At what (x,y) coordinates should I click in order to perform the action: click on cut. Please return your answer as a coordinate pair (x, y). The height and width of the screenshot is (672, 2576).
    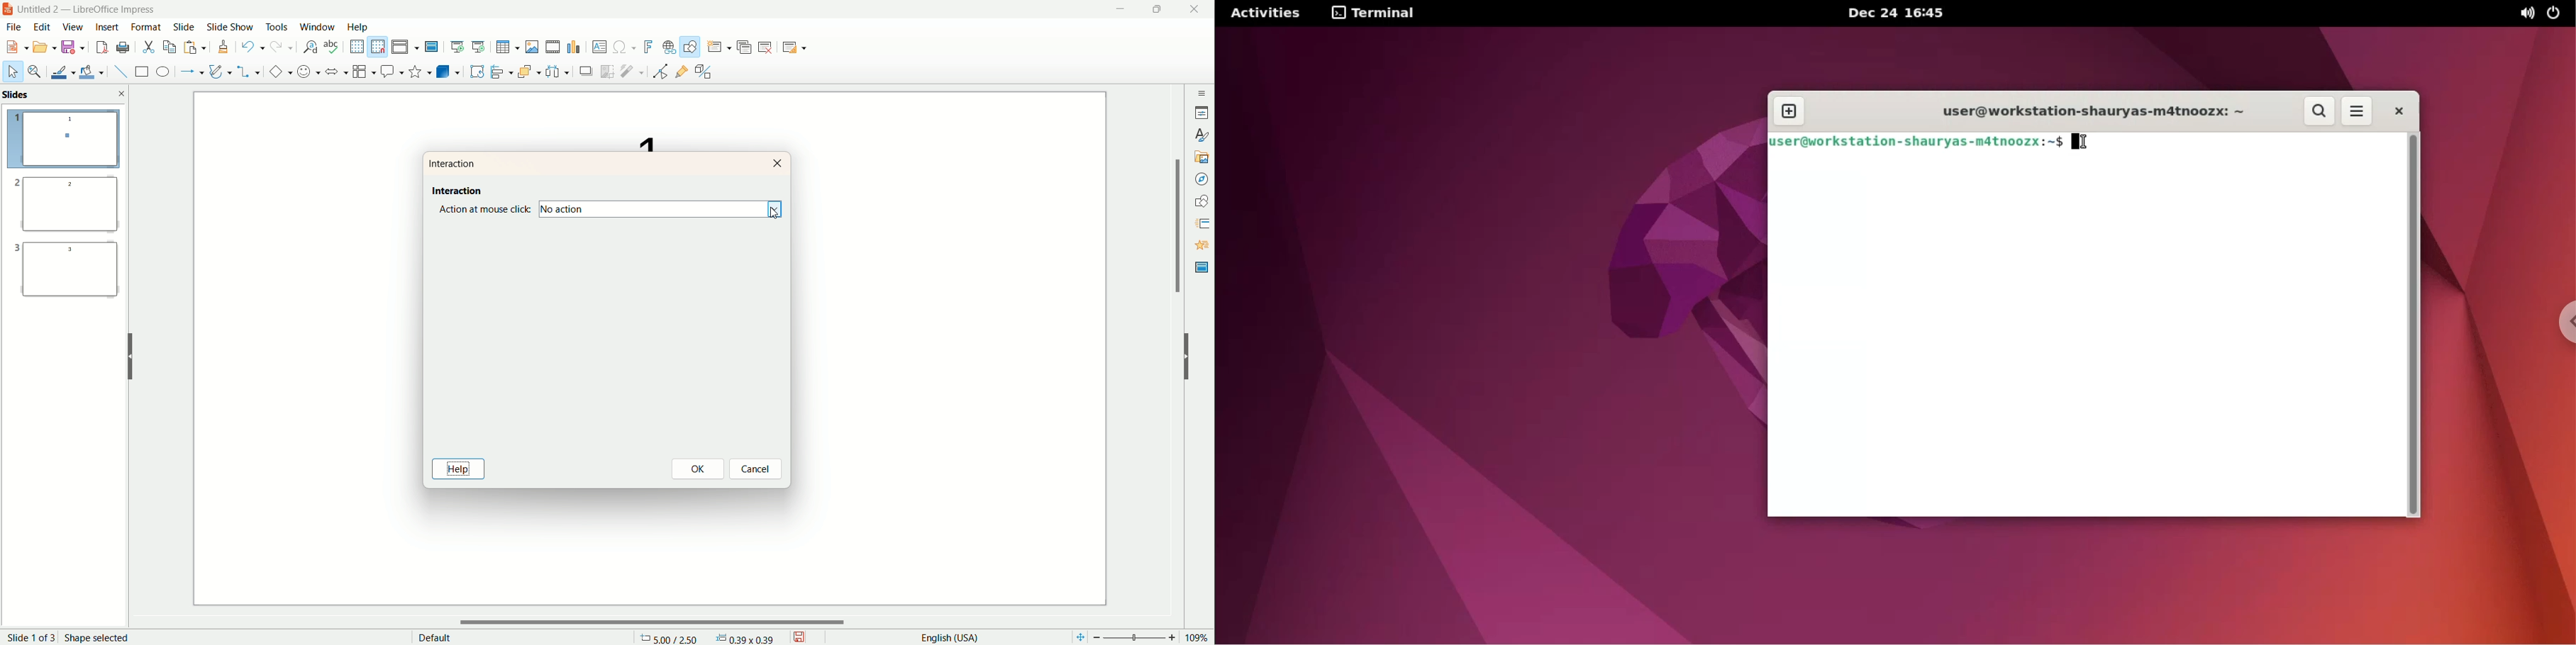
    Looking at the image, I should click on (149, 46).